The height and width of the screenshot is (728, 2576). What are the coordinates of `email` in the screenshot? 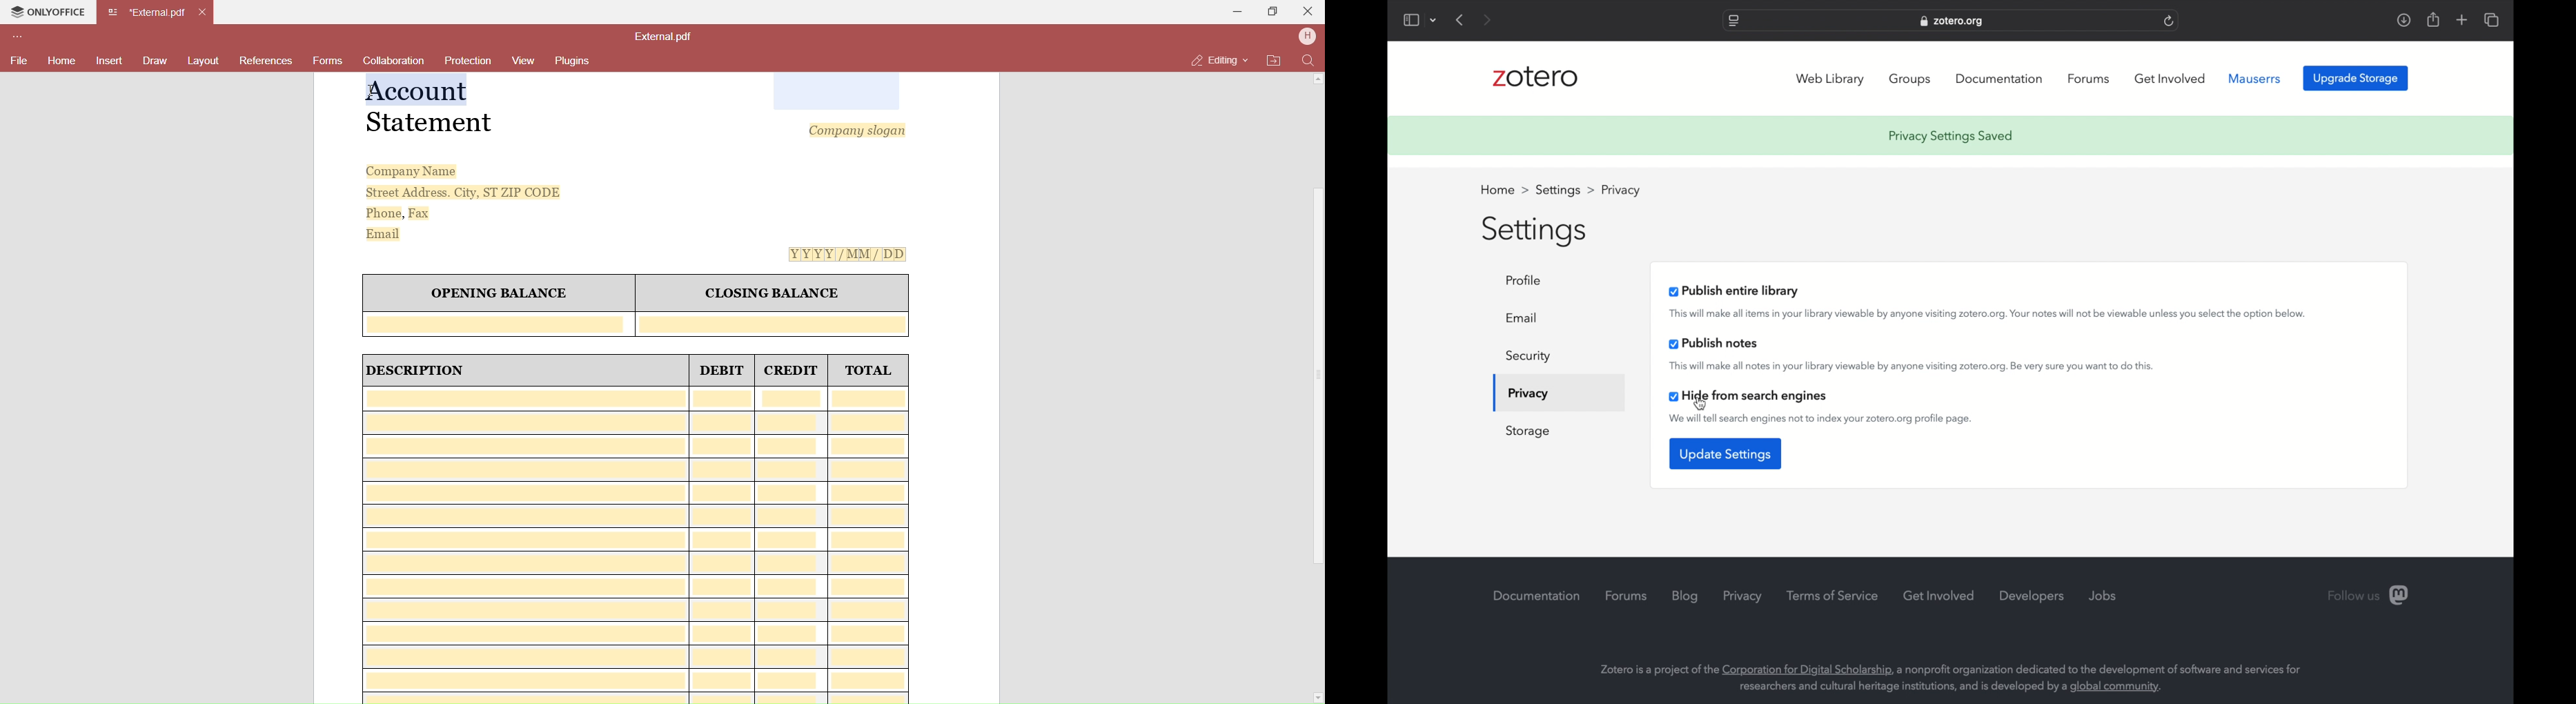 It's located at (1522, 318).